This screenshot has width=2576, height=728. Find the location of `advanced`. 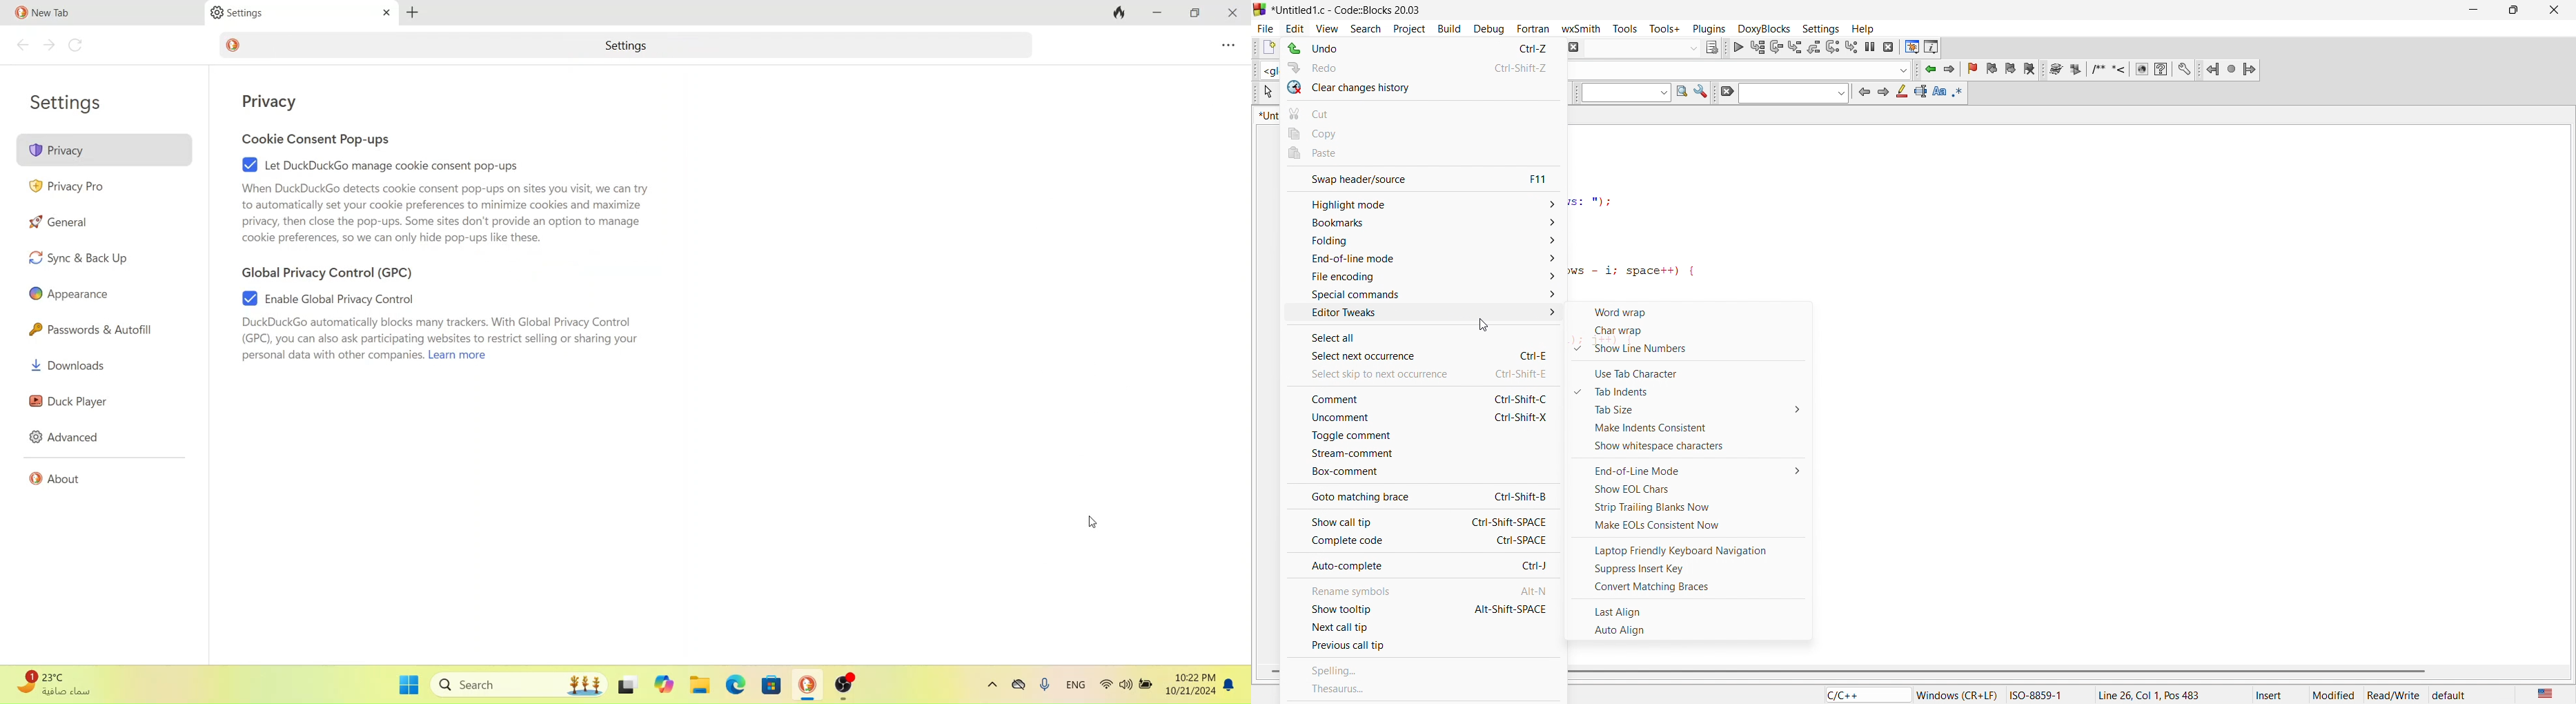

advanced is located at coordinates (66, 438).